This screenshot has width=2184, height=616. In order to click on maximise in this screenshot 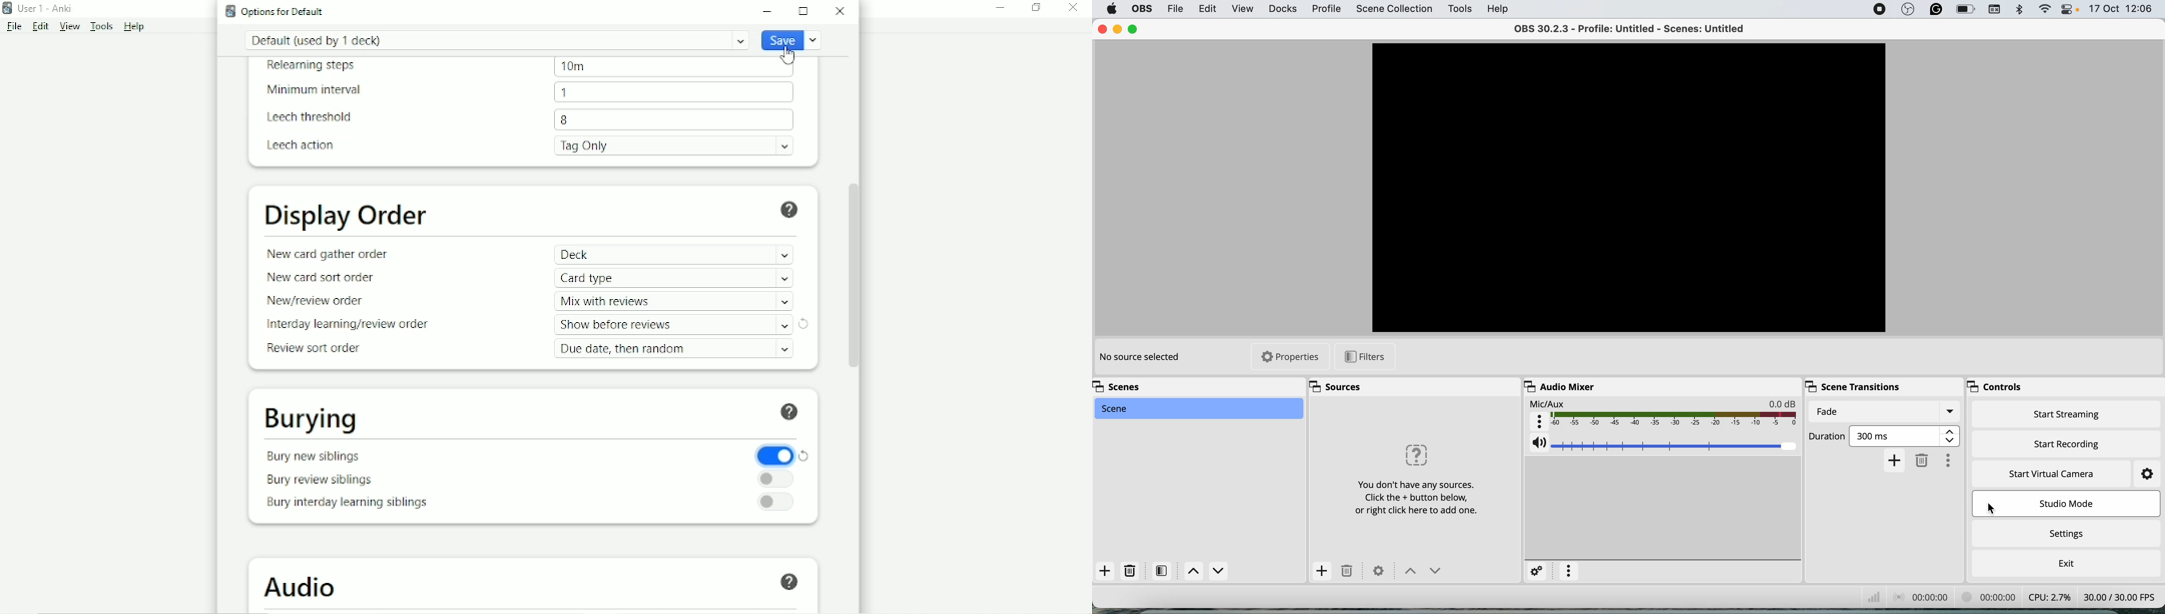, I will do `click(1136, 29)`.